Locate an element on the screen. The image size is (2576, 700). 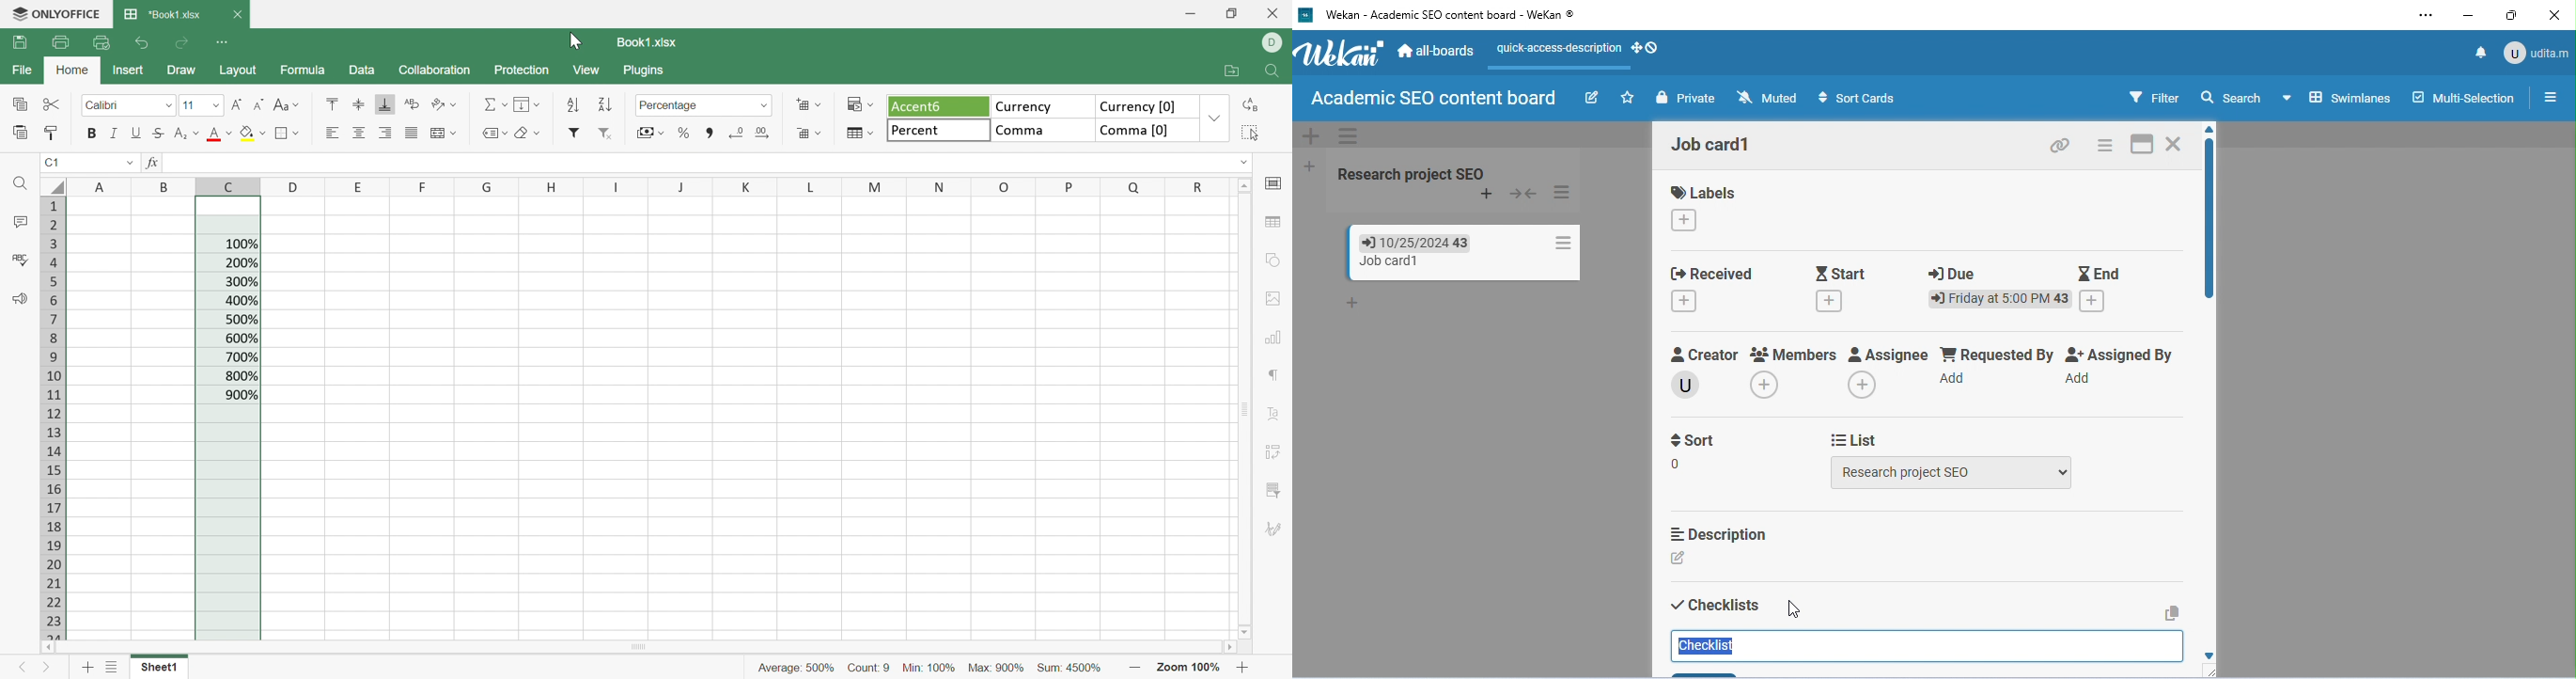
Image settings is located at coordinates (1274, 297).